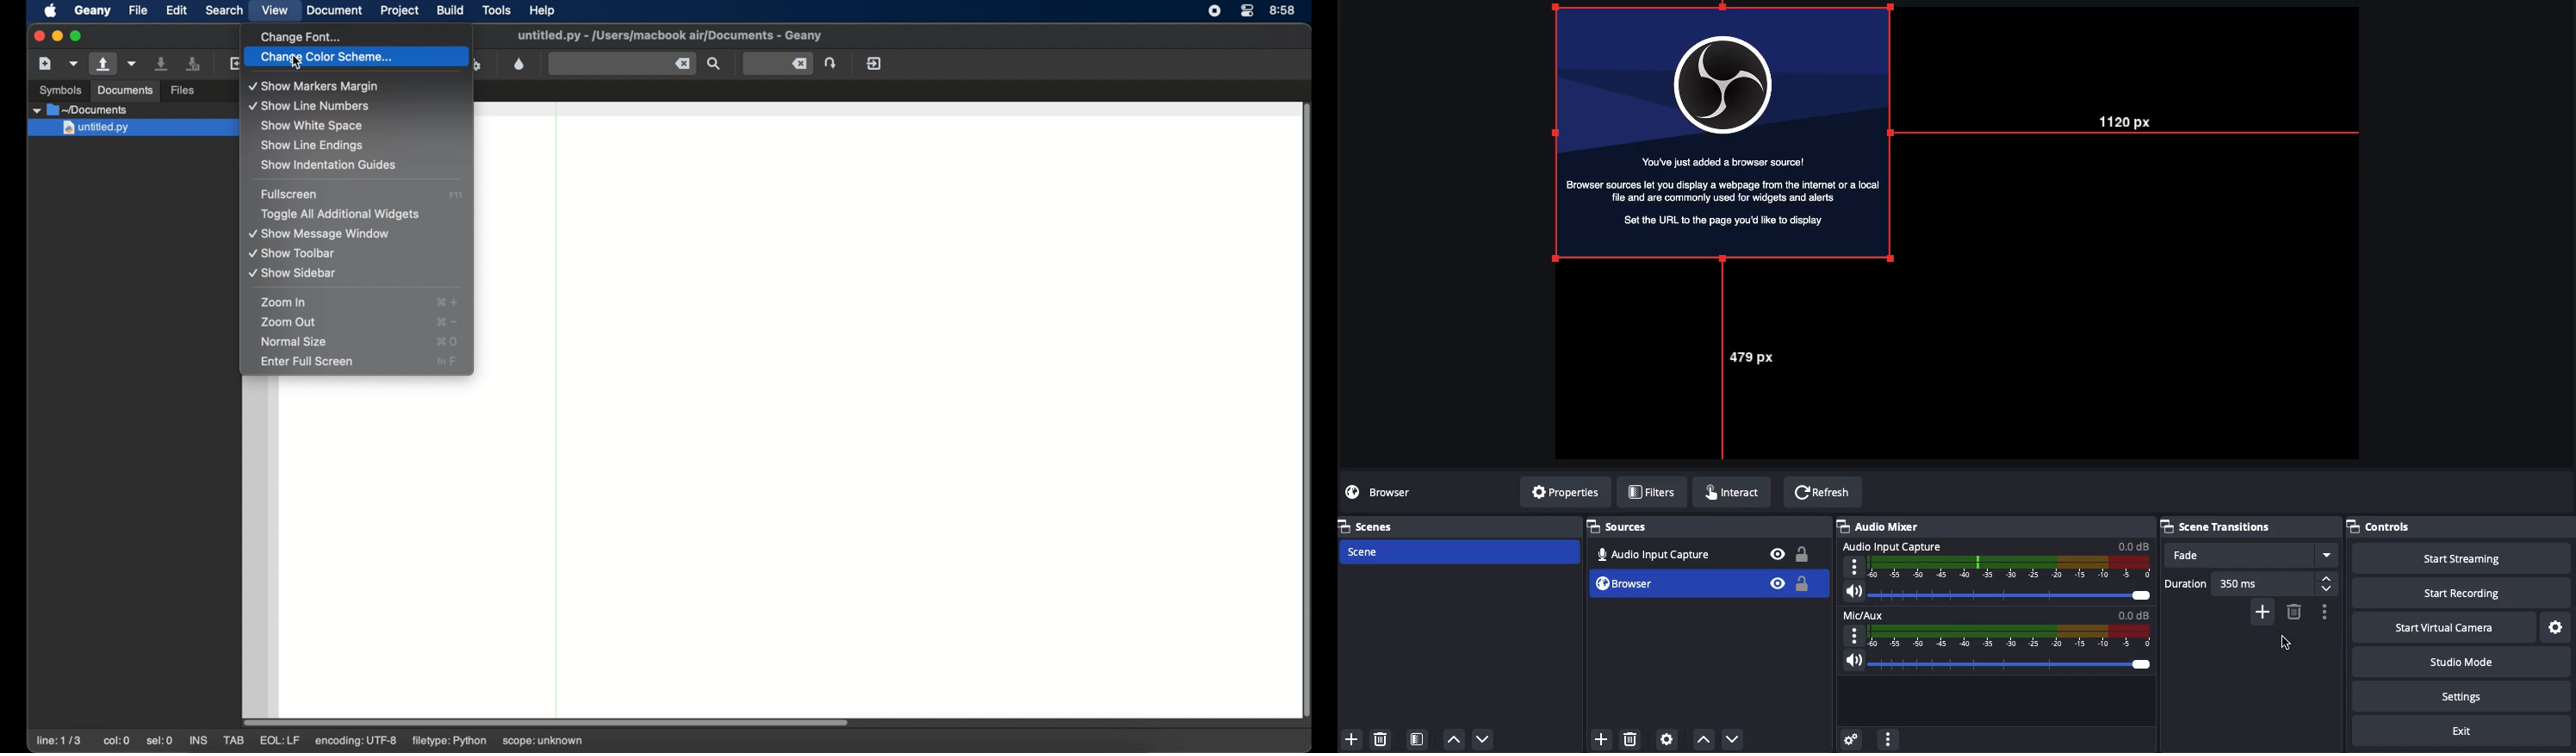 This screenshot has width=2576, height=756. I want to click on Browser, so click(1644, 583).